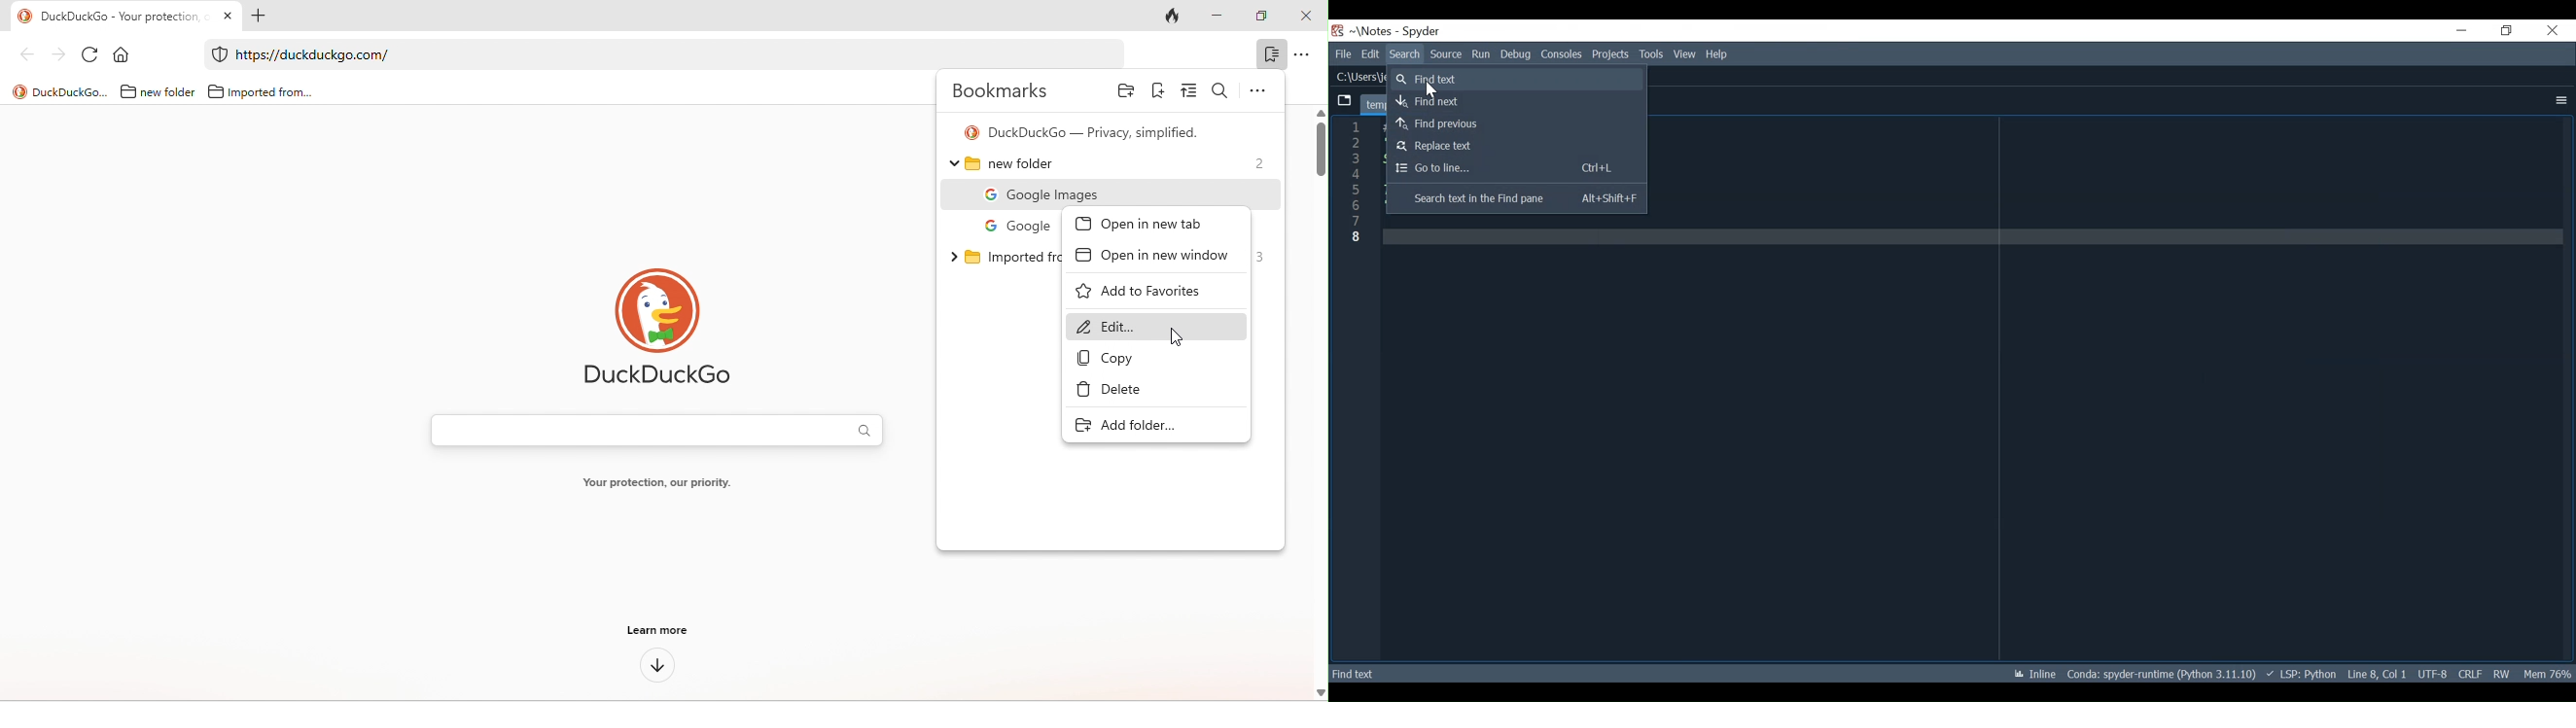 This screenshot has width=2576, height=728. Describe the element at coordinates (1152, 292) in the screenshot. I see `add to favourites` at that location.